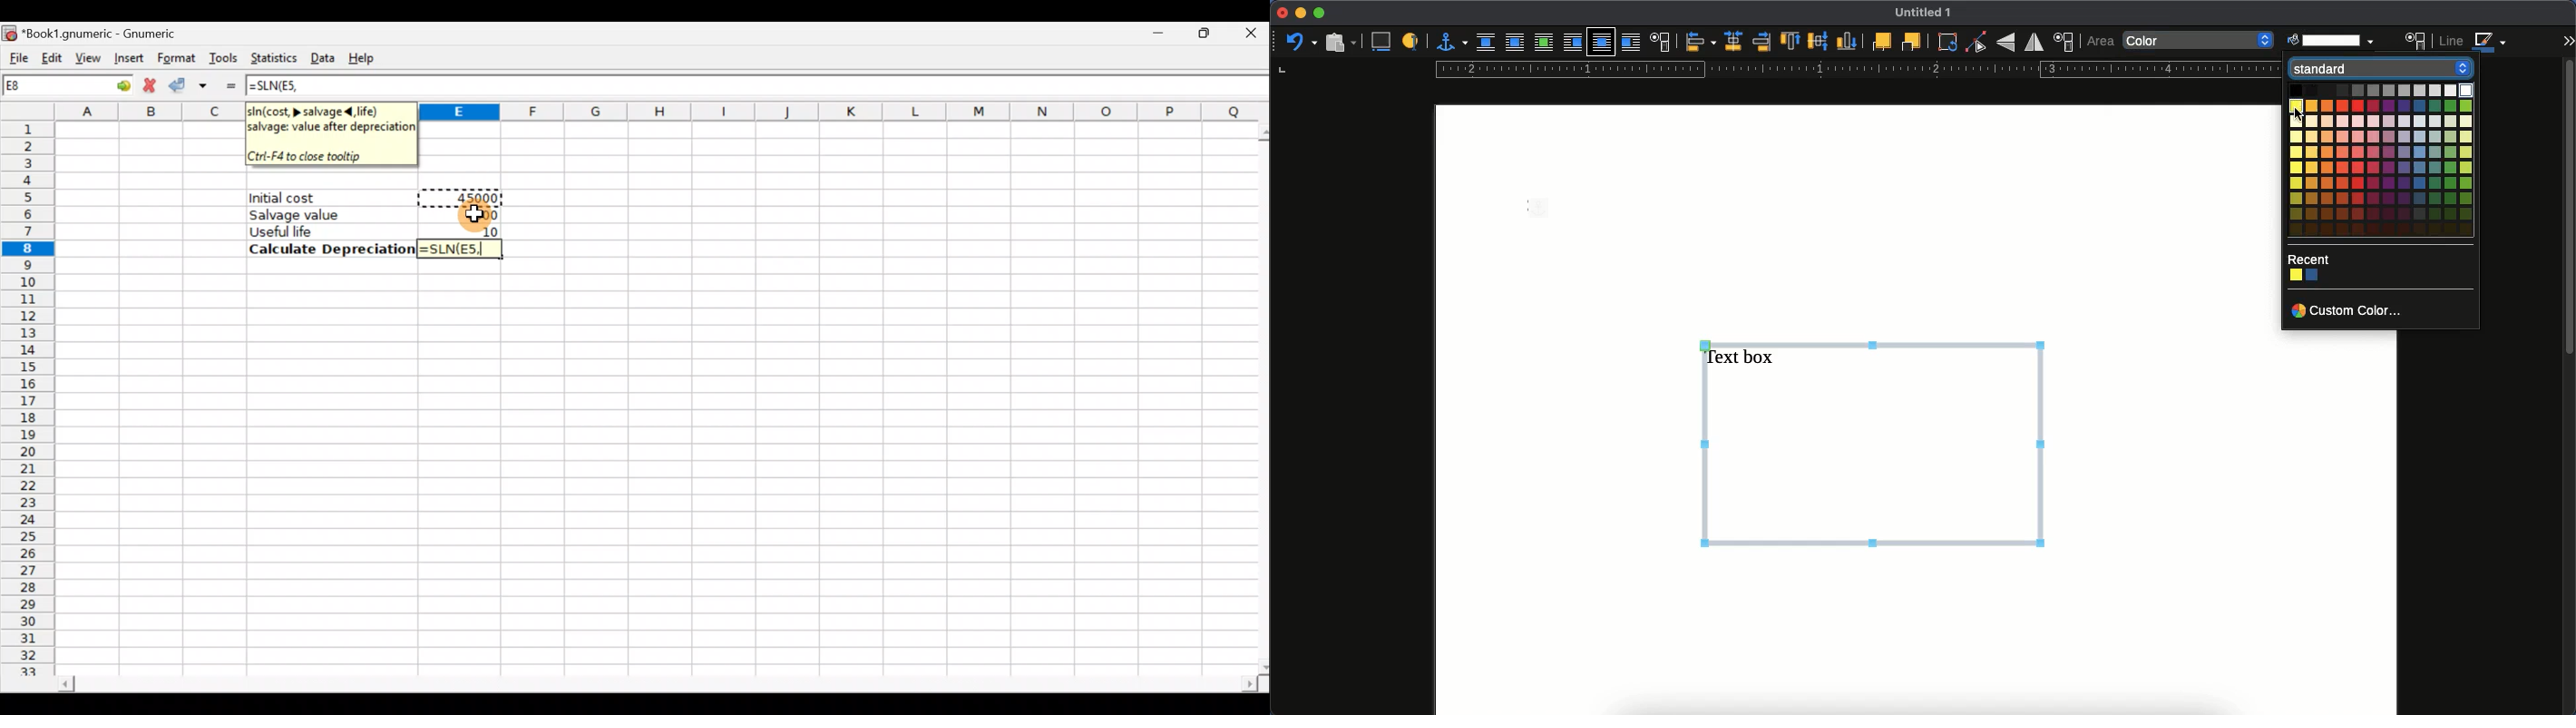 Image resolution: width=2576 pixels, height=728 pixels. I want to click on Rows, so click(31, 400).